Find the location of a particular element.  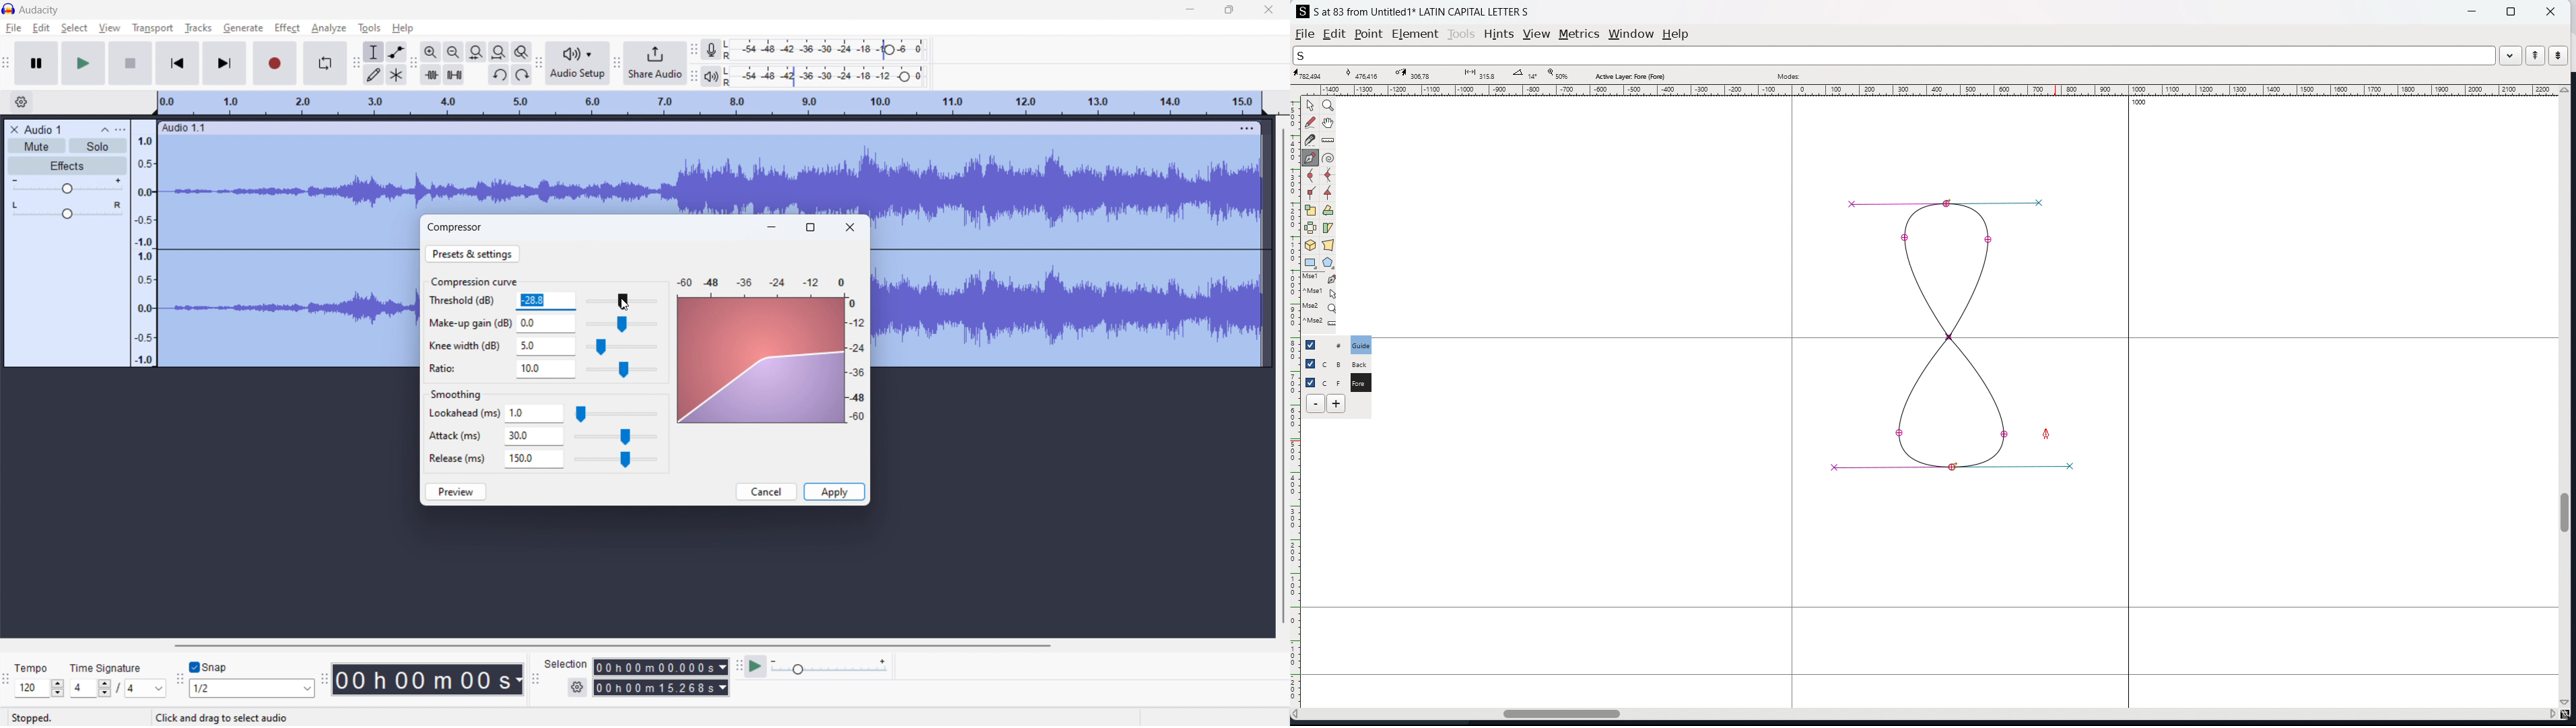

1000 is located at coordinates (2143, 104).